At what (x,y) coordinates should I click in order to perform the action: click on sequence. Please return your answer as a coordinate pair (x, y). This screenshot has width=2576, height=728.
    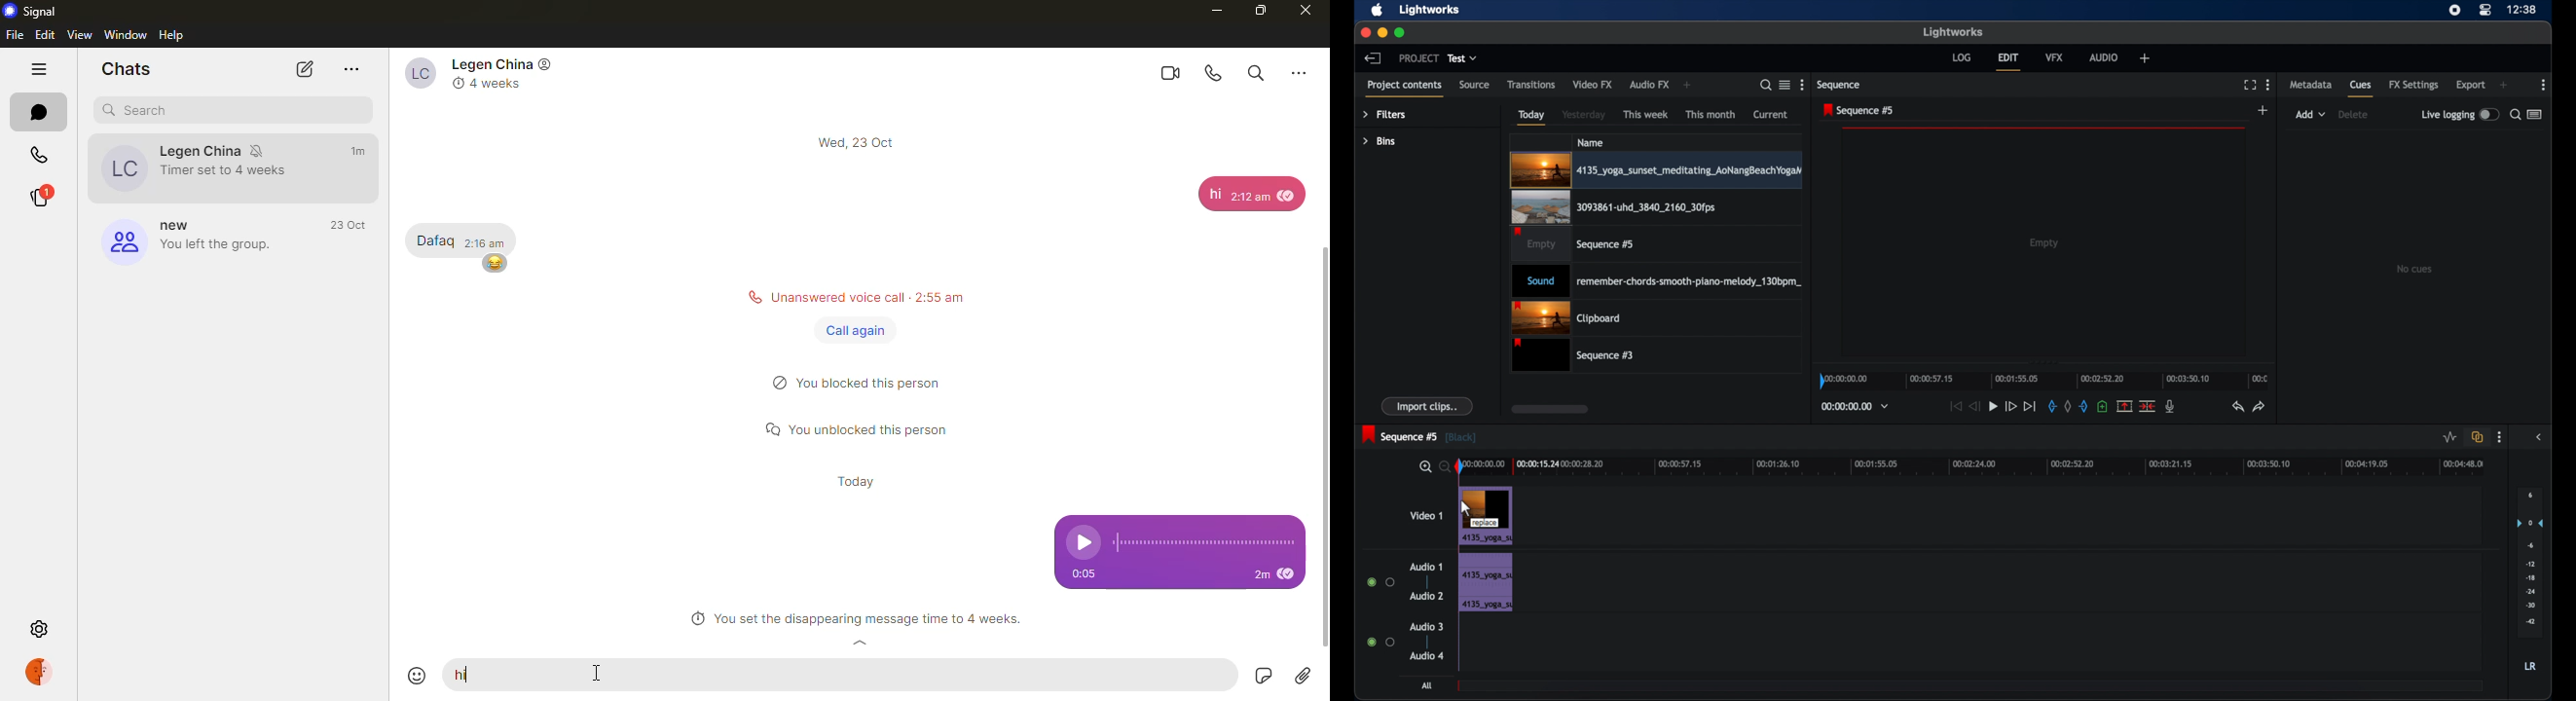
    Looking at the image, I should click on (1419, 434).